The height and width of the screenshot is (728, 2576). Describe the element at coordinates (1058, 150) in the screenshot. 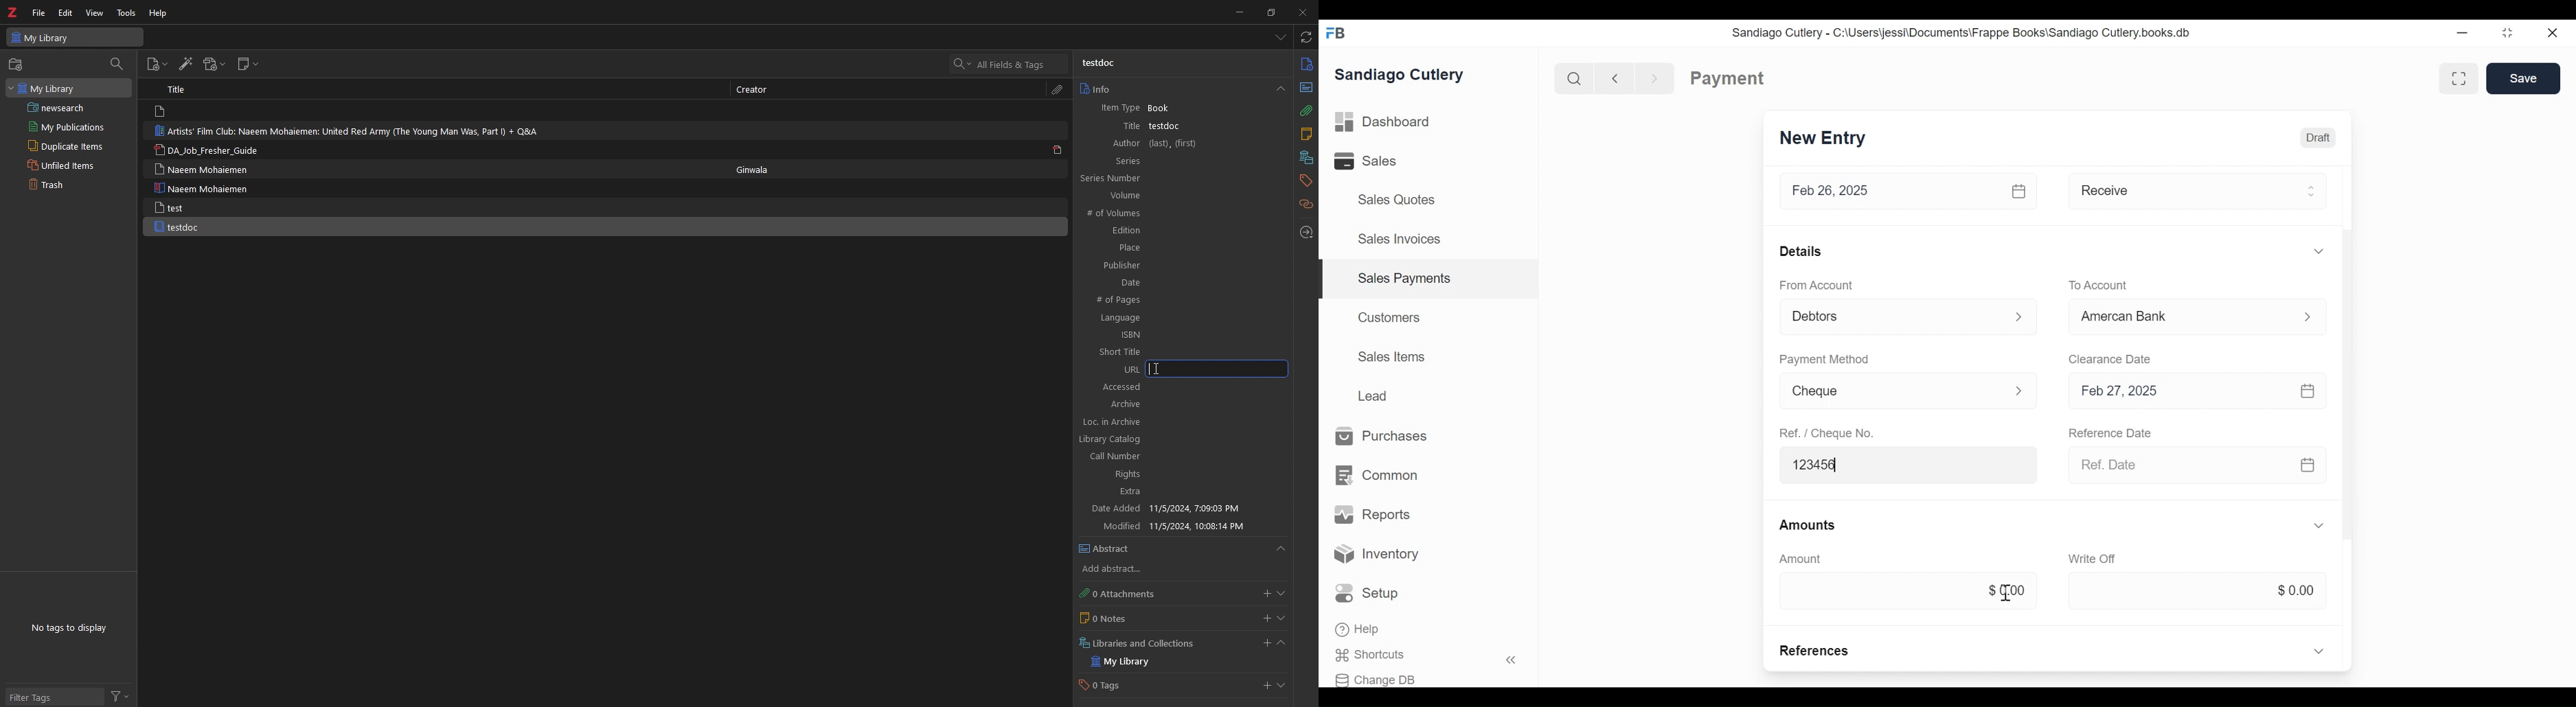

I see `pdf` at that location.